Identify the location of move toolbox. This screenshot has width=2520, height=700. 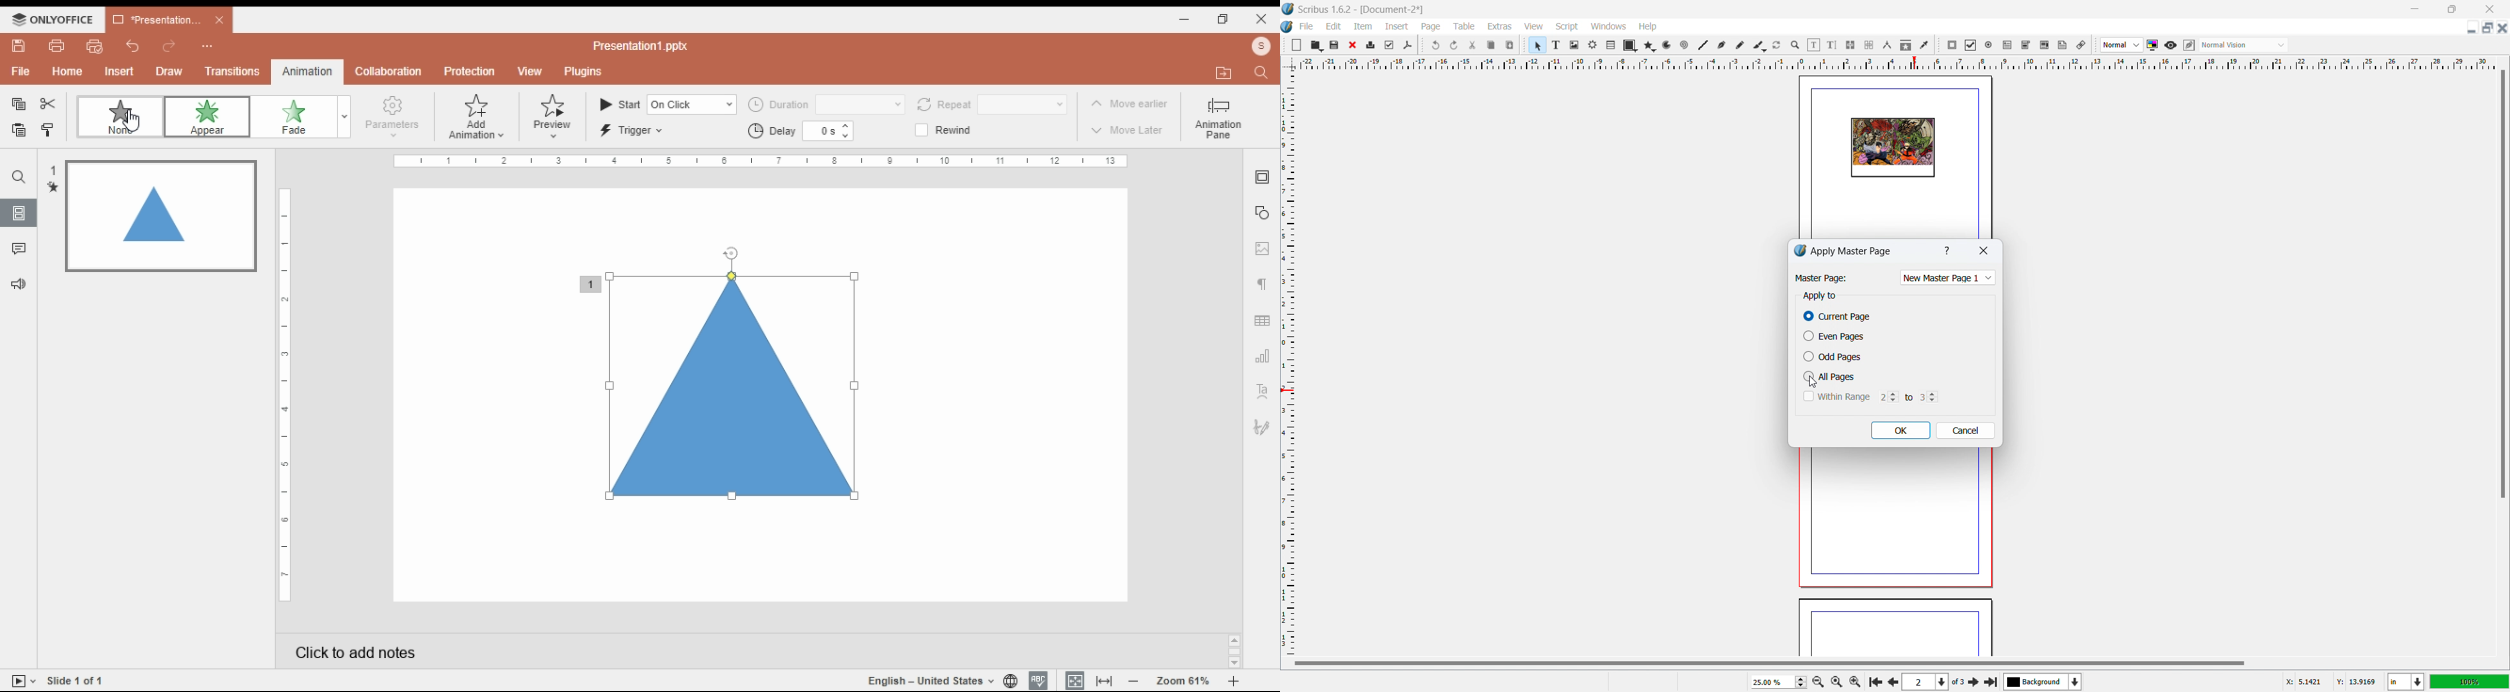
(1525, 44).